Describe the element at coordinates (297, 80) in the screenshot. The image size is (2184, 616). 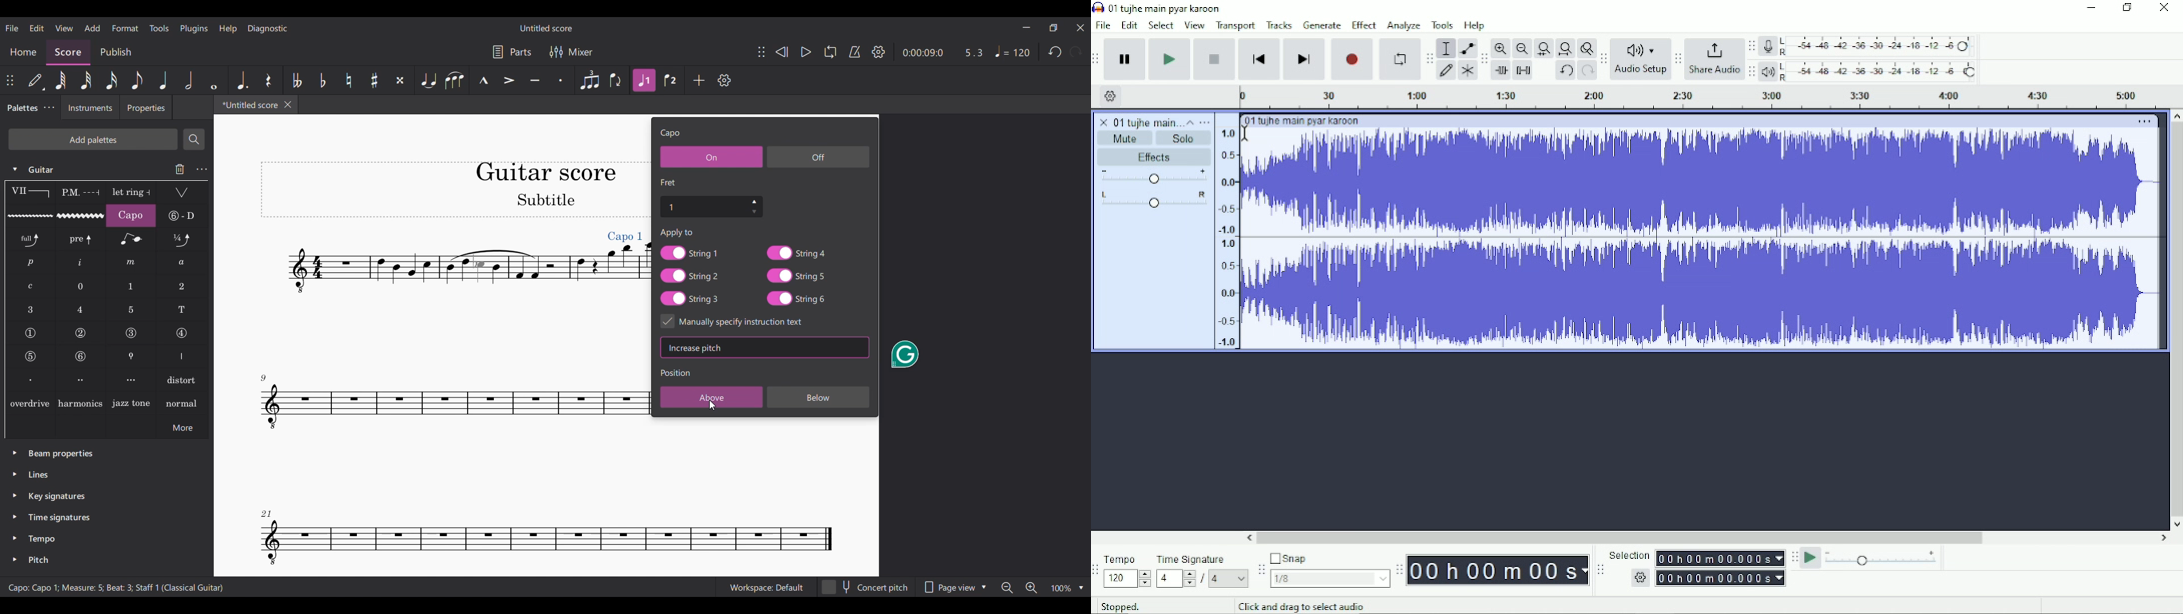
I see `Toggle double flat` at that location.